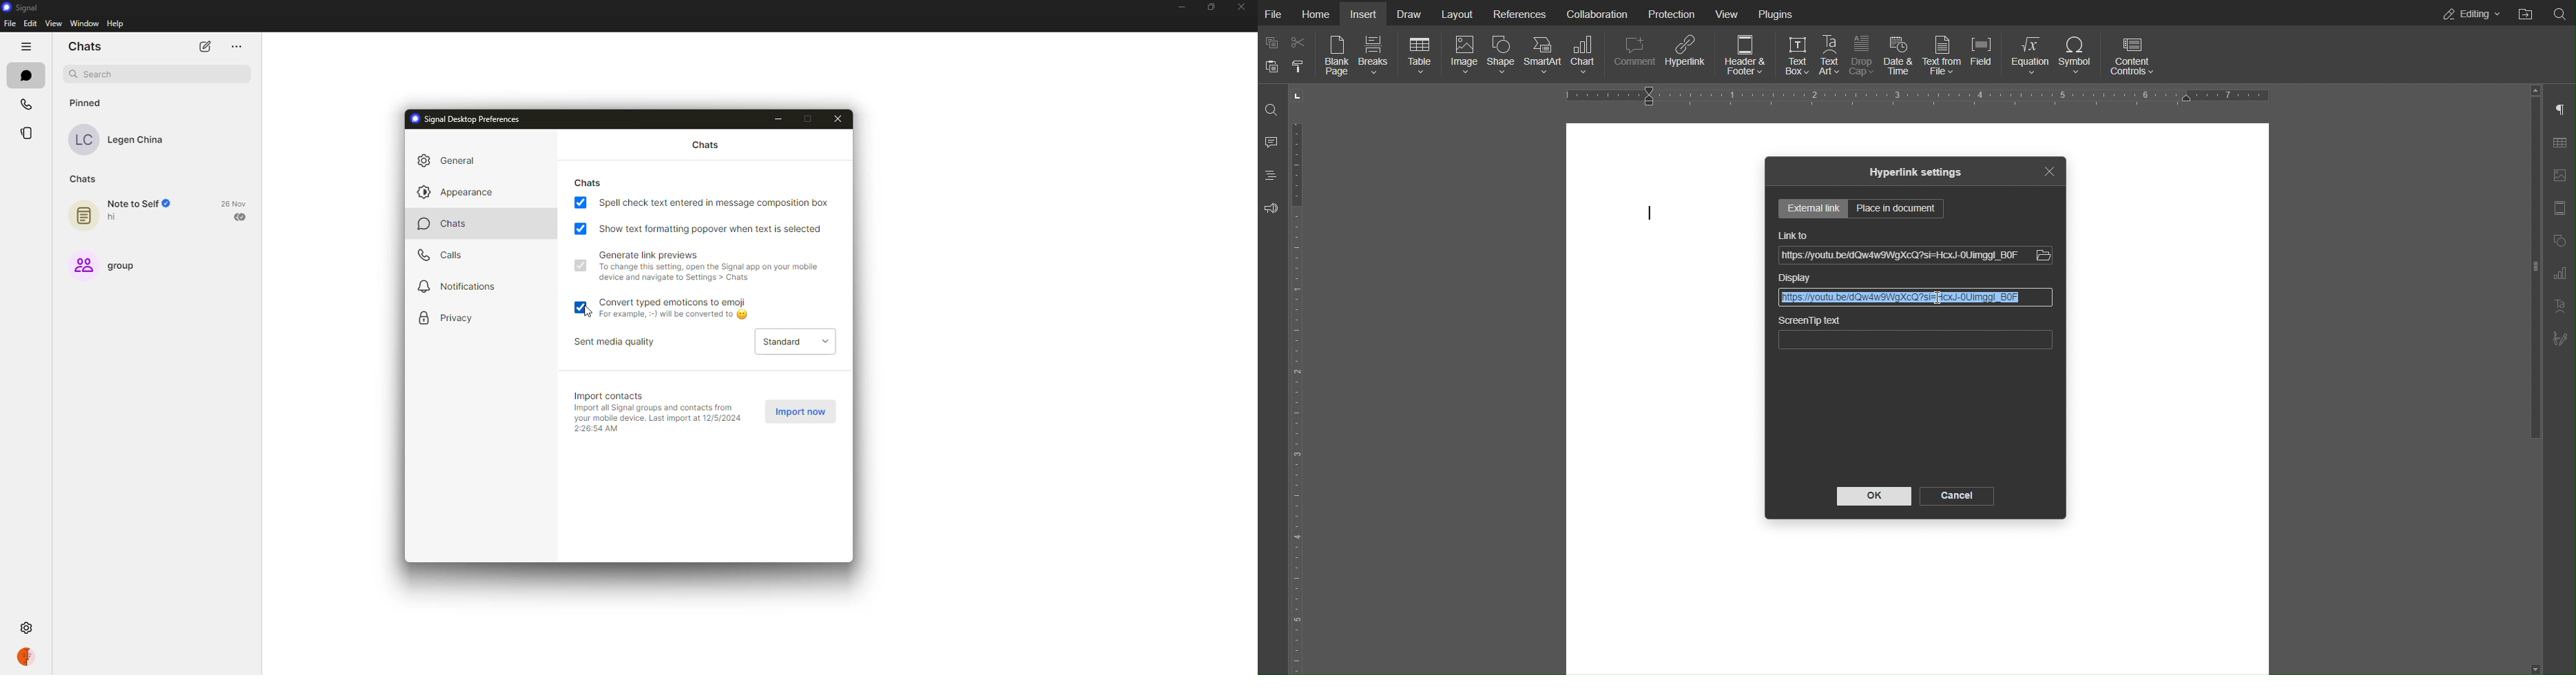  Describe the element at coordinates (1180, 8) in the screenshot. I see `minimize` at that location.